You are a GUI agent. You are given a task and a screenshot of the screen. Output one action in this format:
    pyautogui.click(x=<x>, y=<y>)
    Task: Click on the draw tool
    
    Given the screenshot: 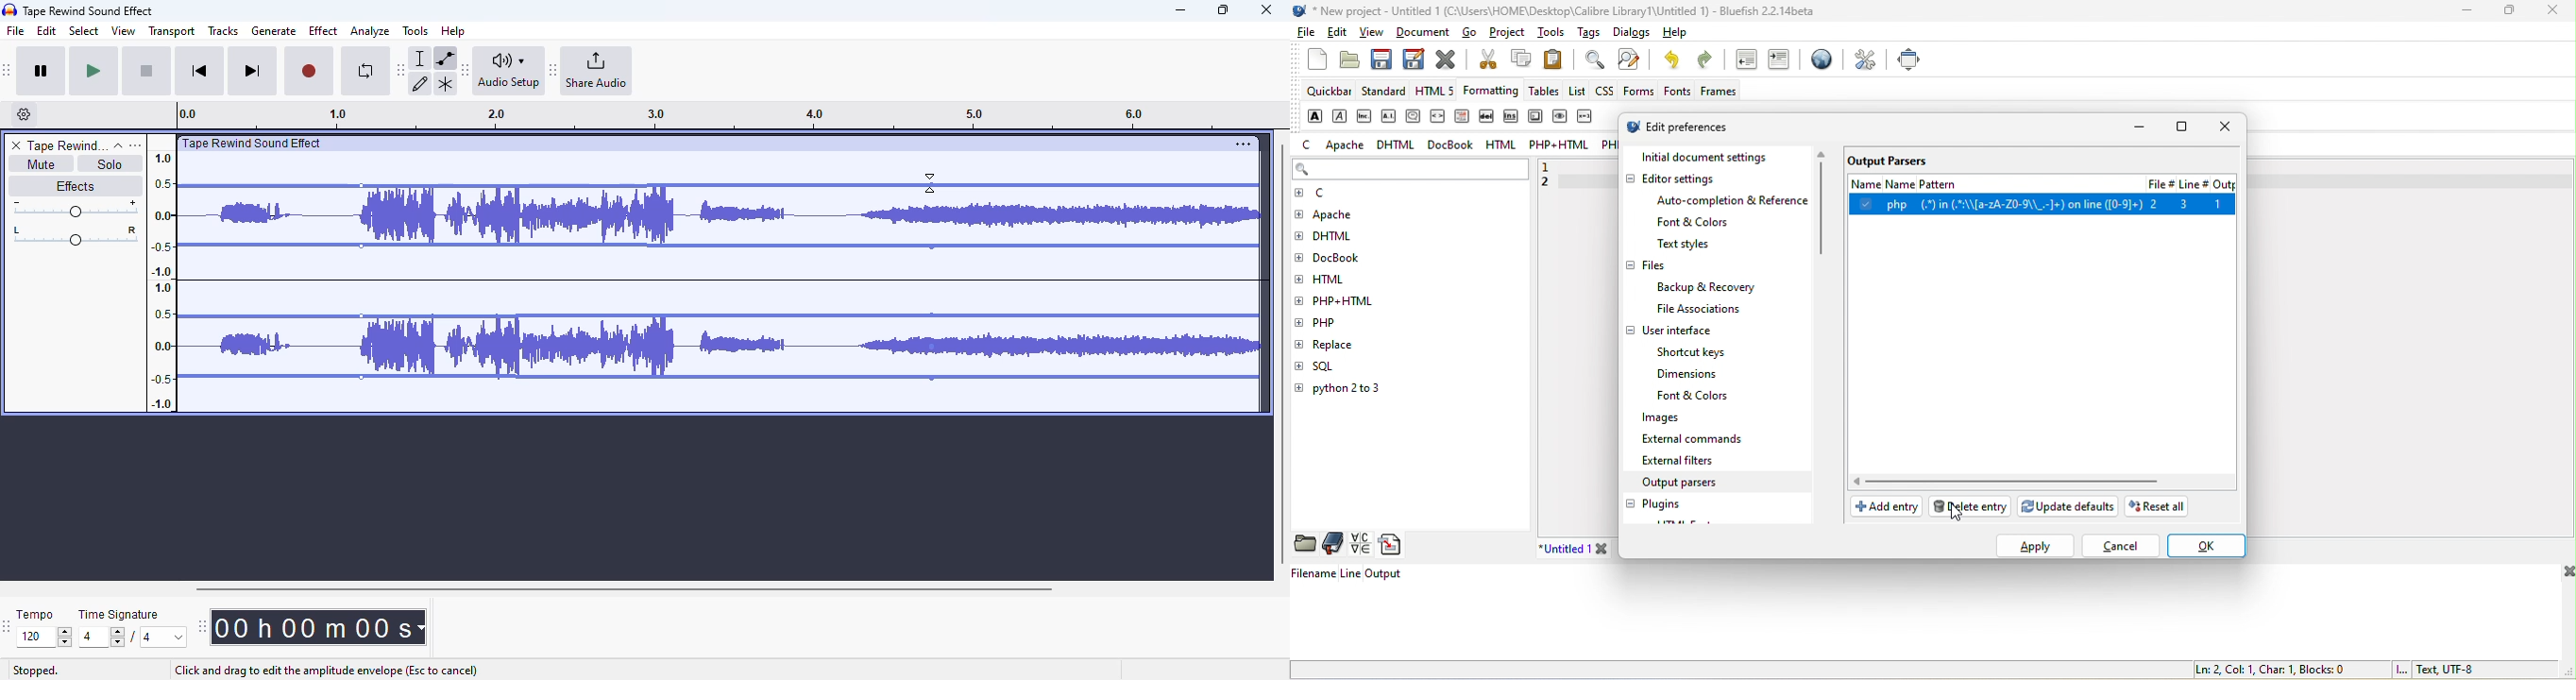 What is the action you would take?
    pyautogui.click(x=421, y=83)
    